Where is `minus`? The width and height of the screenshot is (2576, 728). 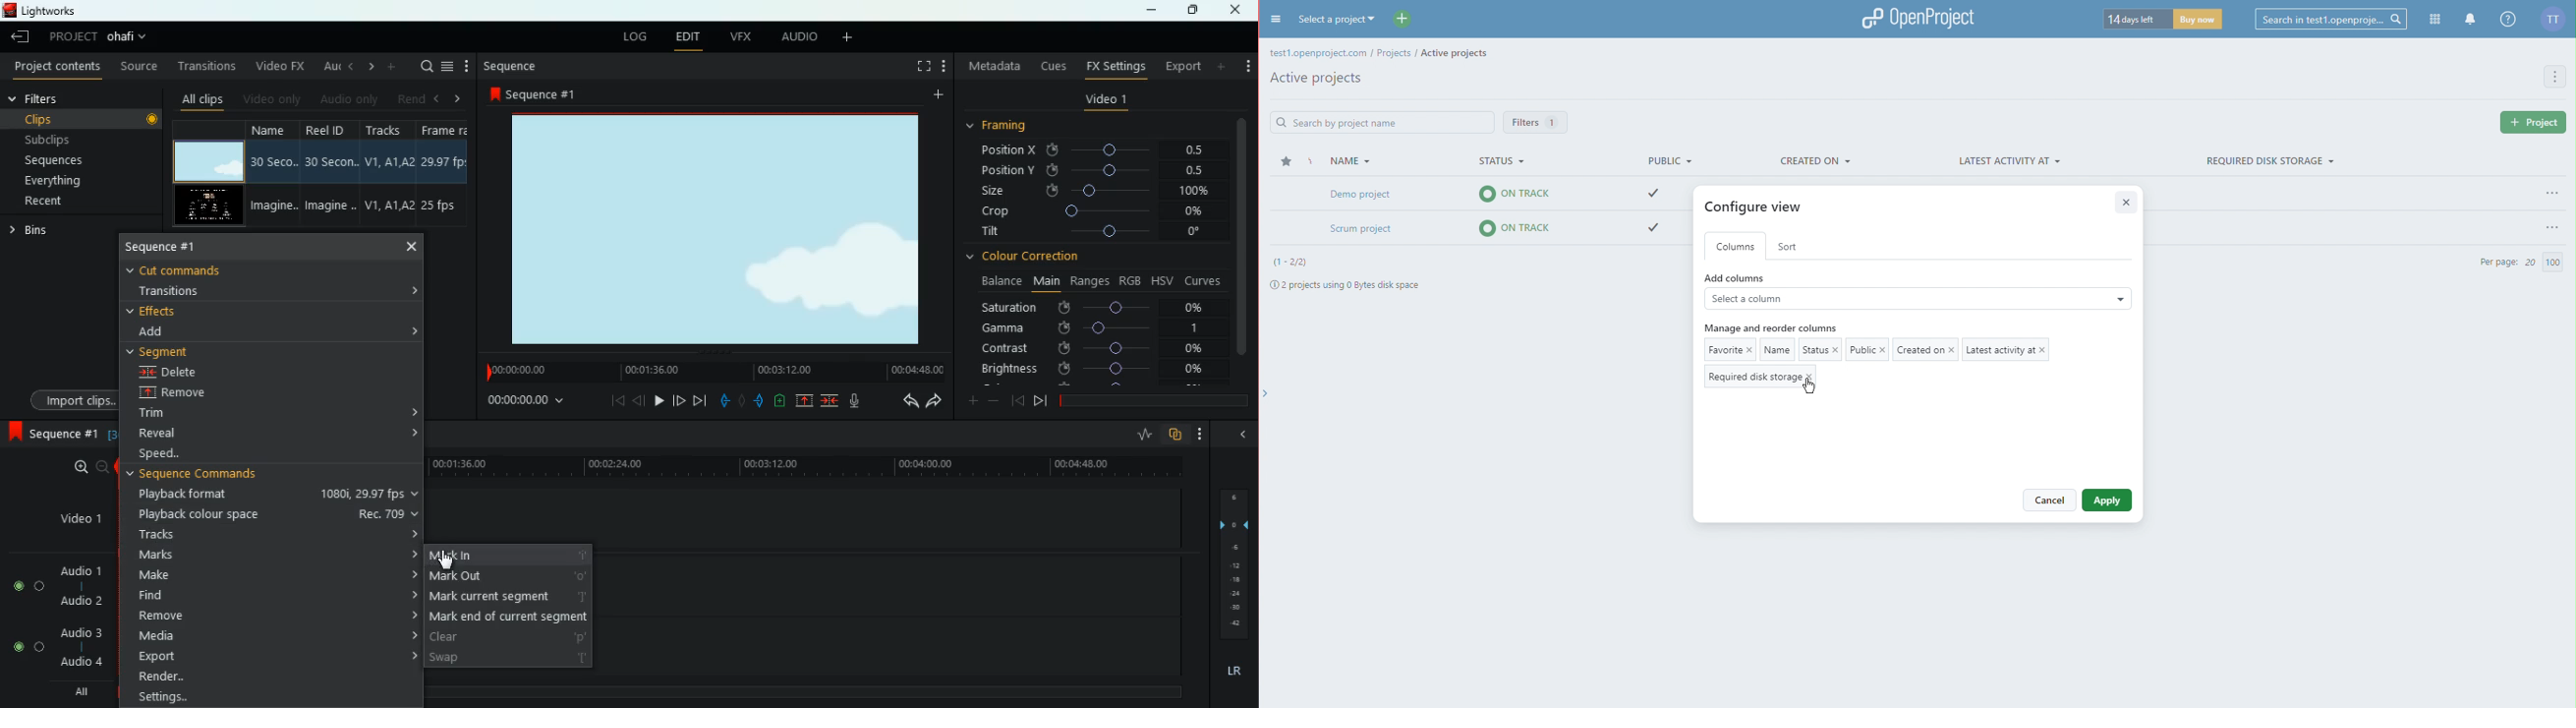 minus is located at coordinates (994, 400).